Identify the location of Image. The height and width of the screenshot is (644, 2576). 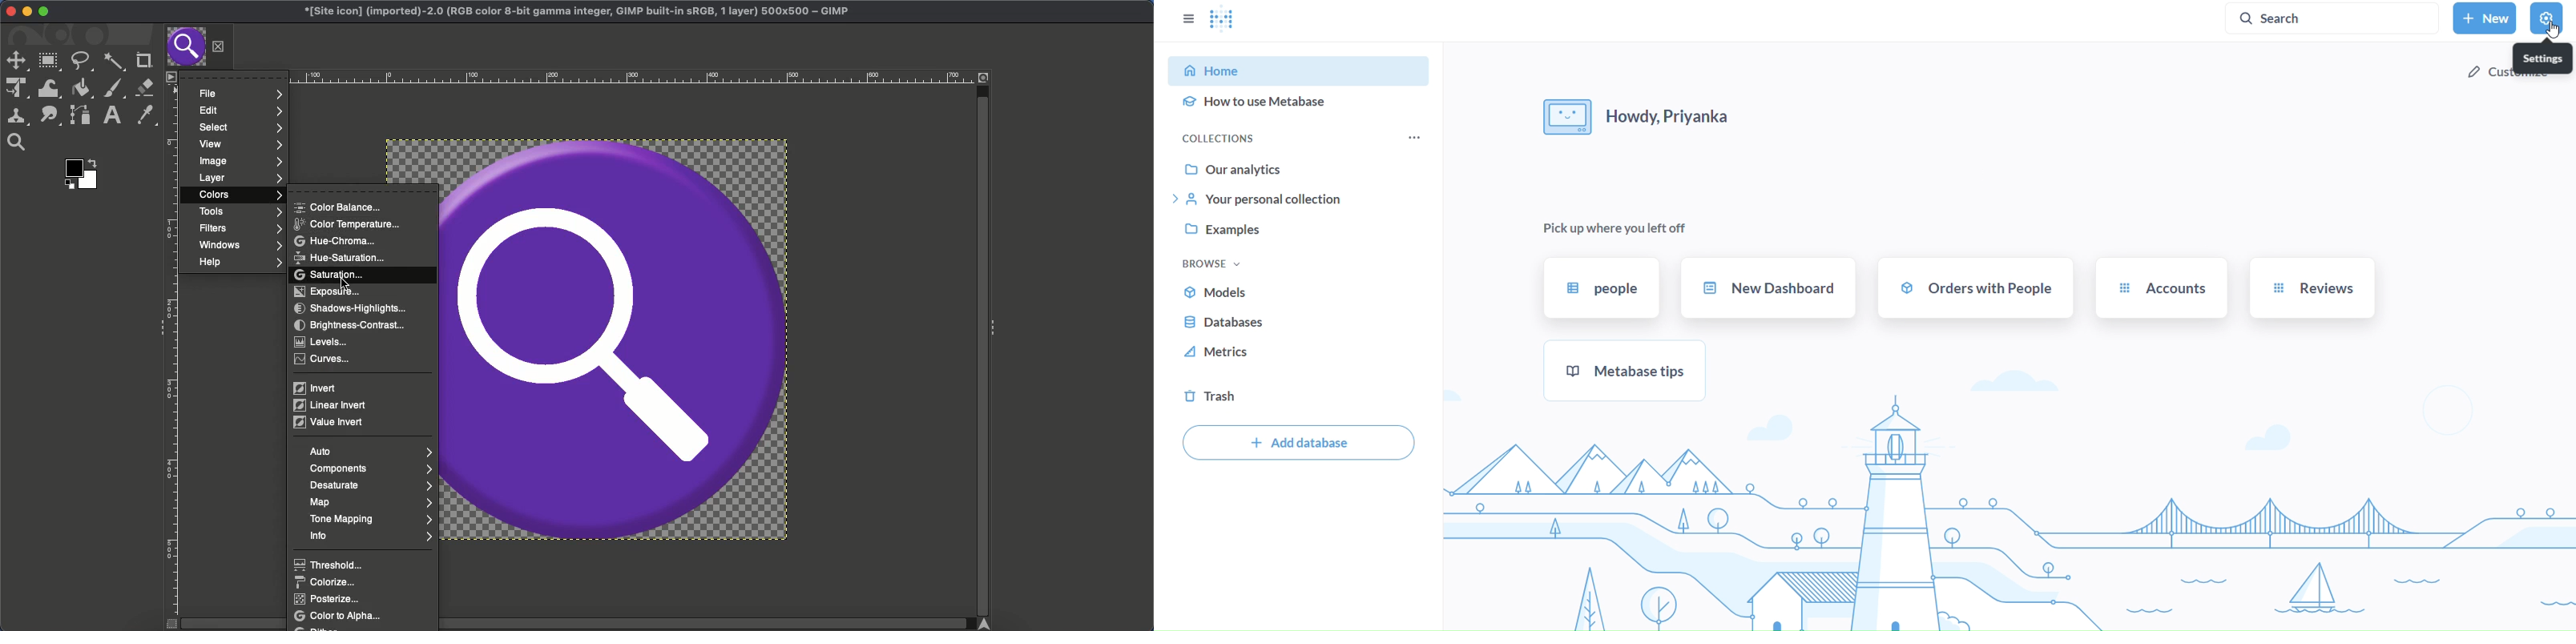
(615, 342).